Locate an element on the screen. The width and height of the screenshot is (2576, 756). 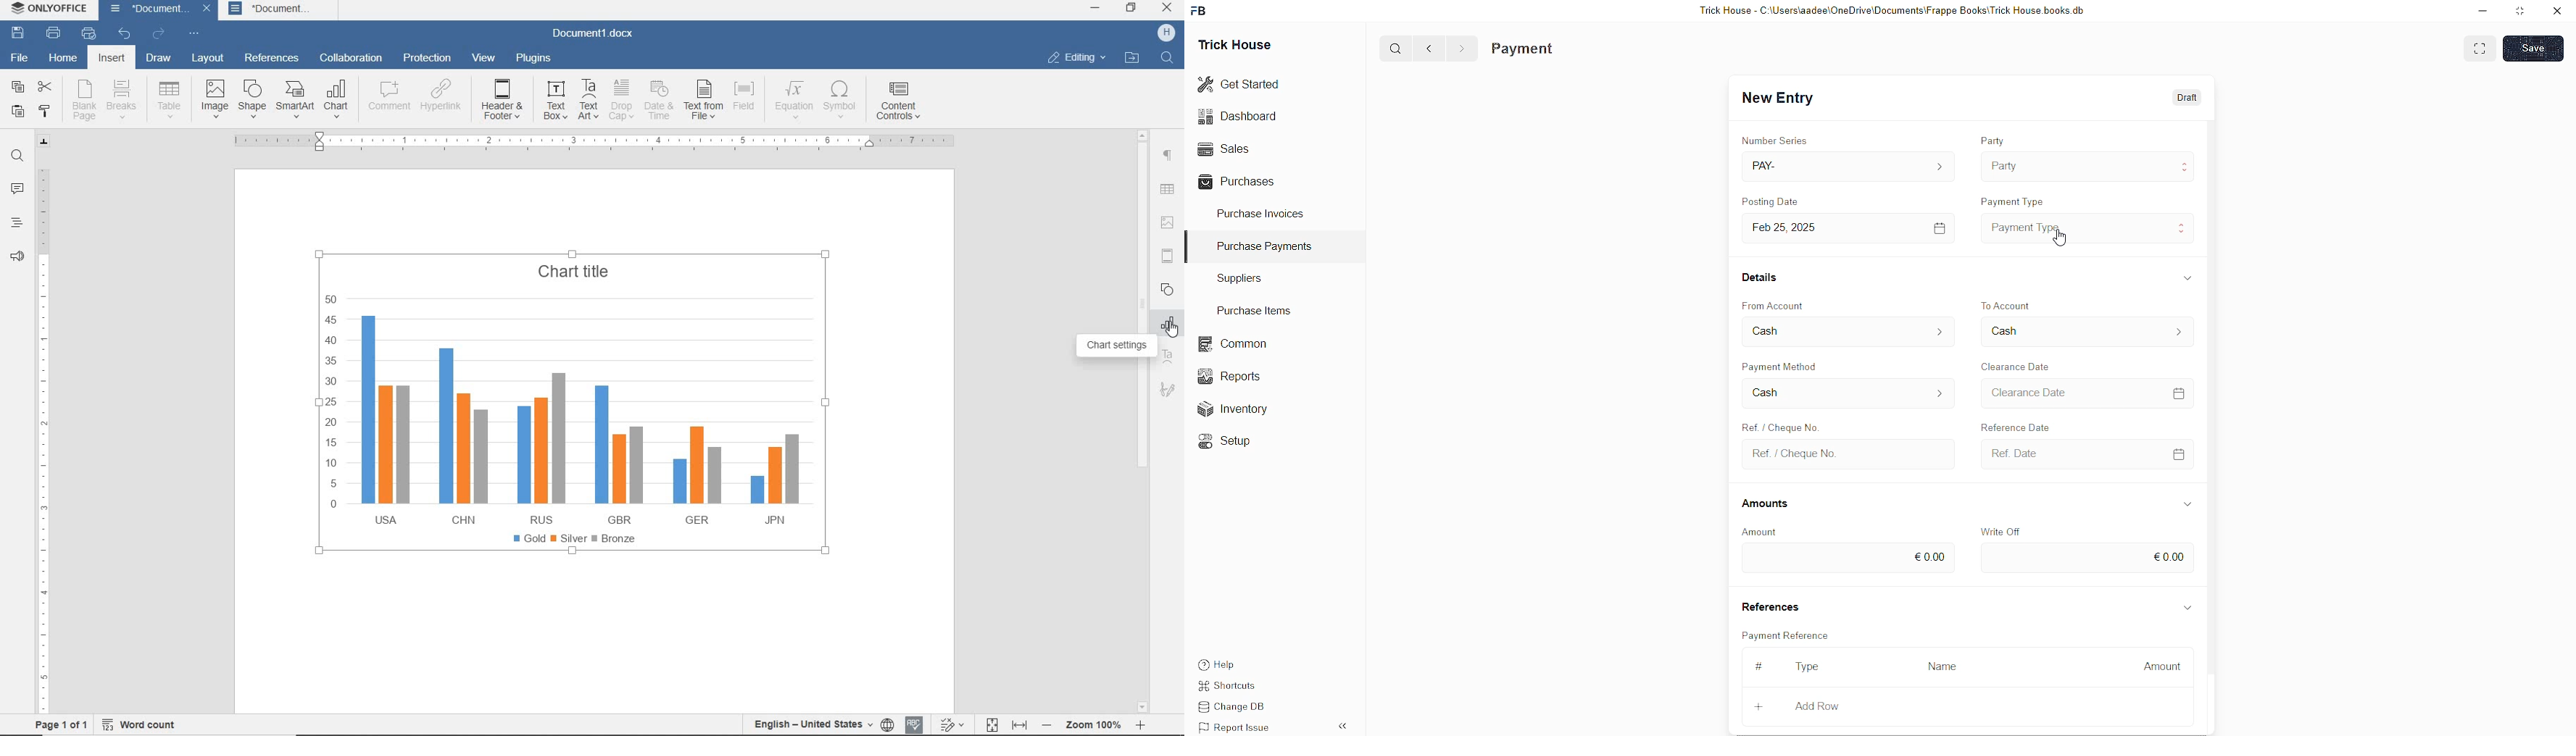
Trick House - C:\Users\aadee\OneDrive\Documents\Frappe Books\Trick House books.db is located at coordinates (1895, 11).